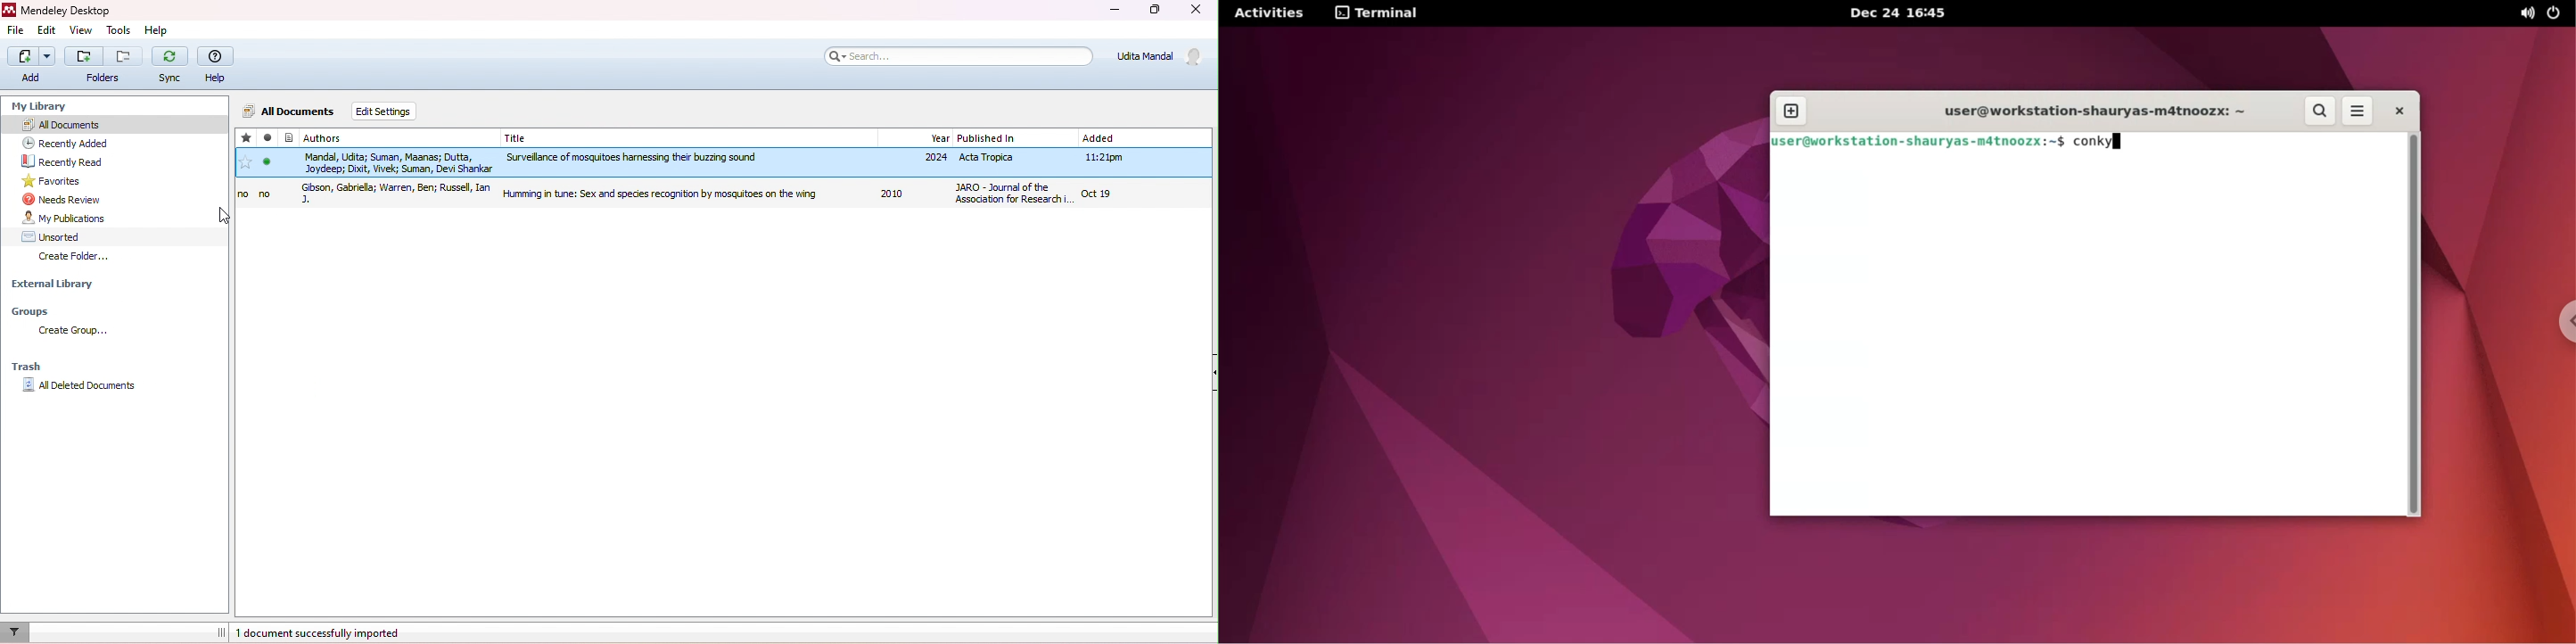  What do you see at coordinates (122, 56) in the screenshot?
I see `Remove folder` at bounding box center [122, 56].